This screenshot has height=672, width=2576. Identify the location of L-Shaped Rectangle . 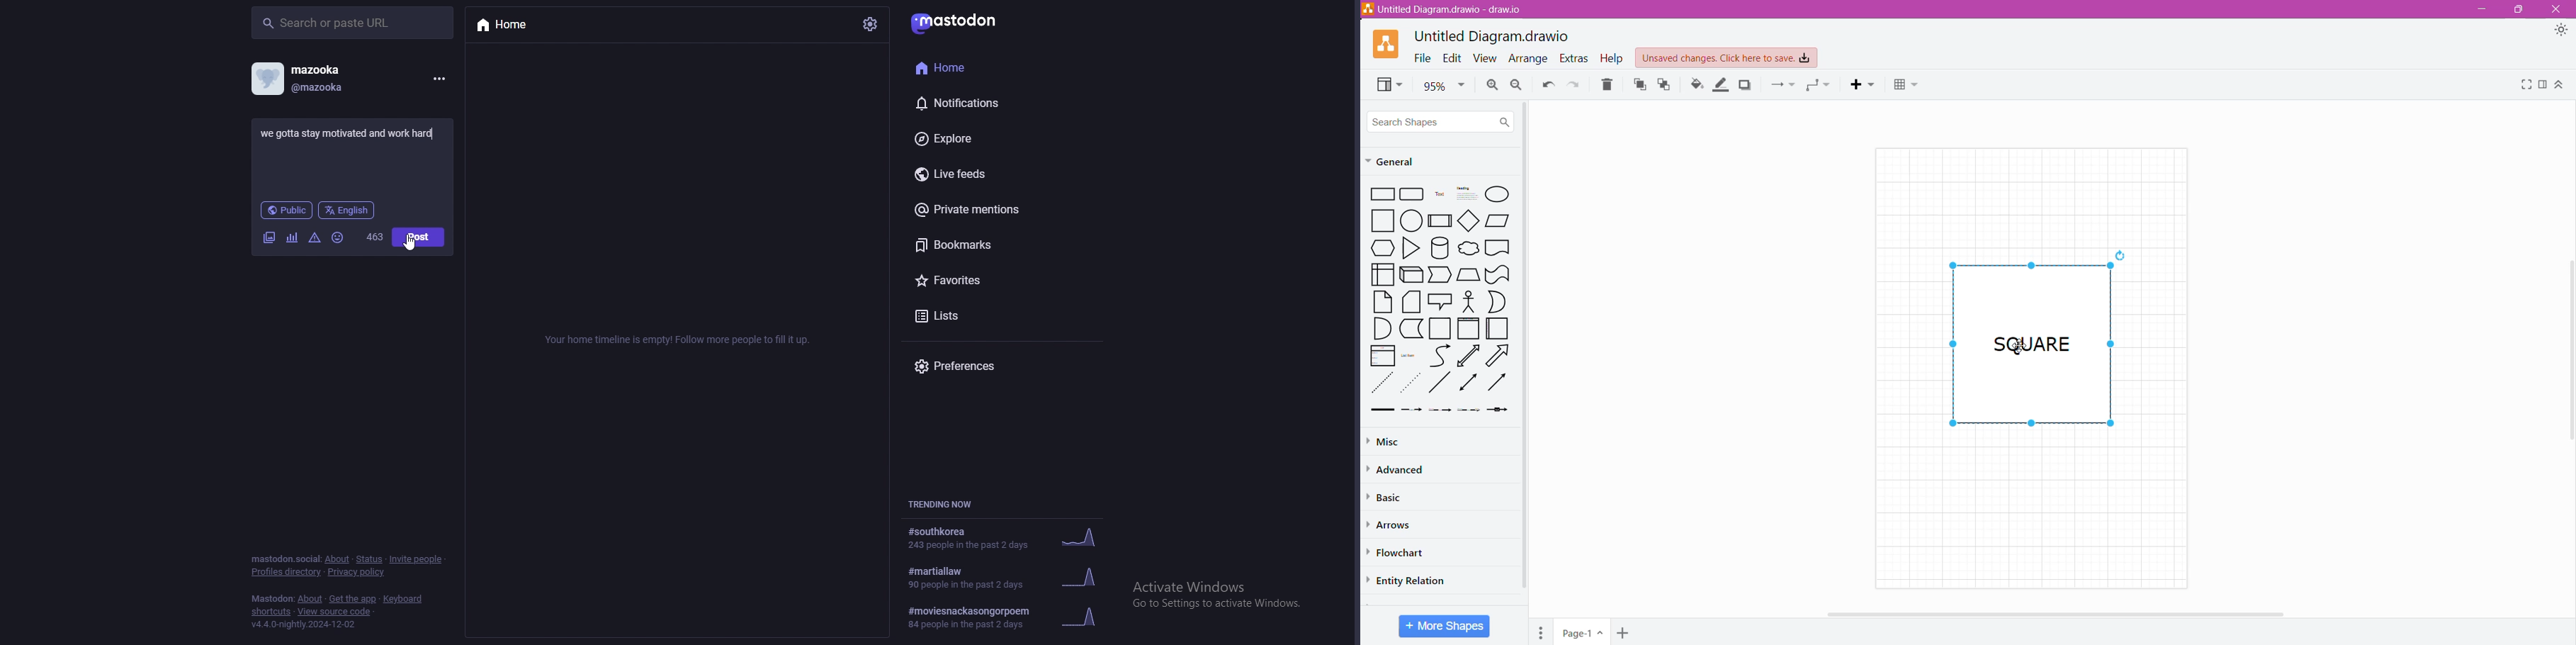
(1410, 329).